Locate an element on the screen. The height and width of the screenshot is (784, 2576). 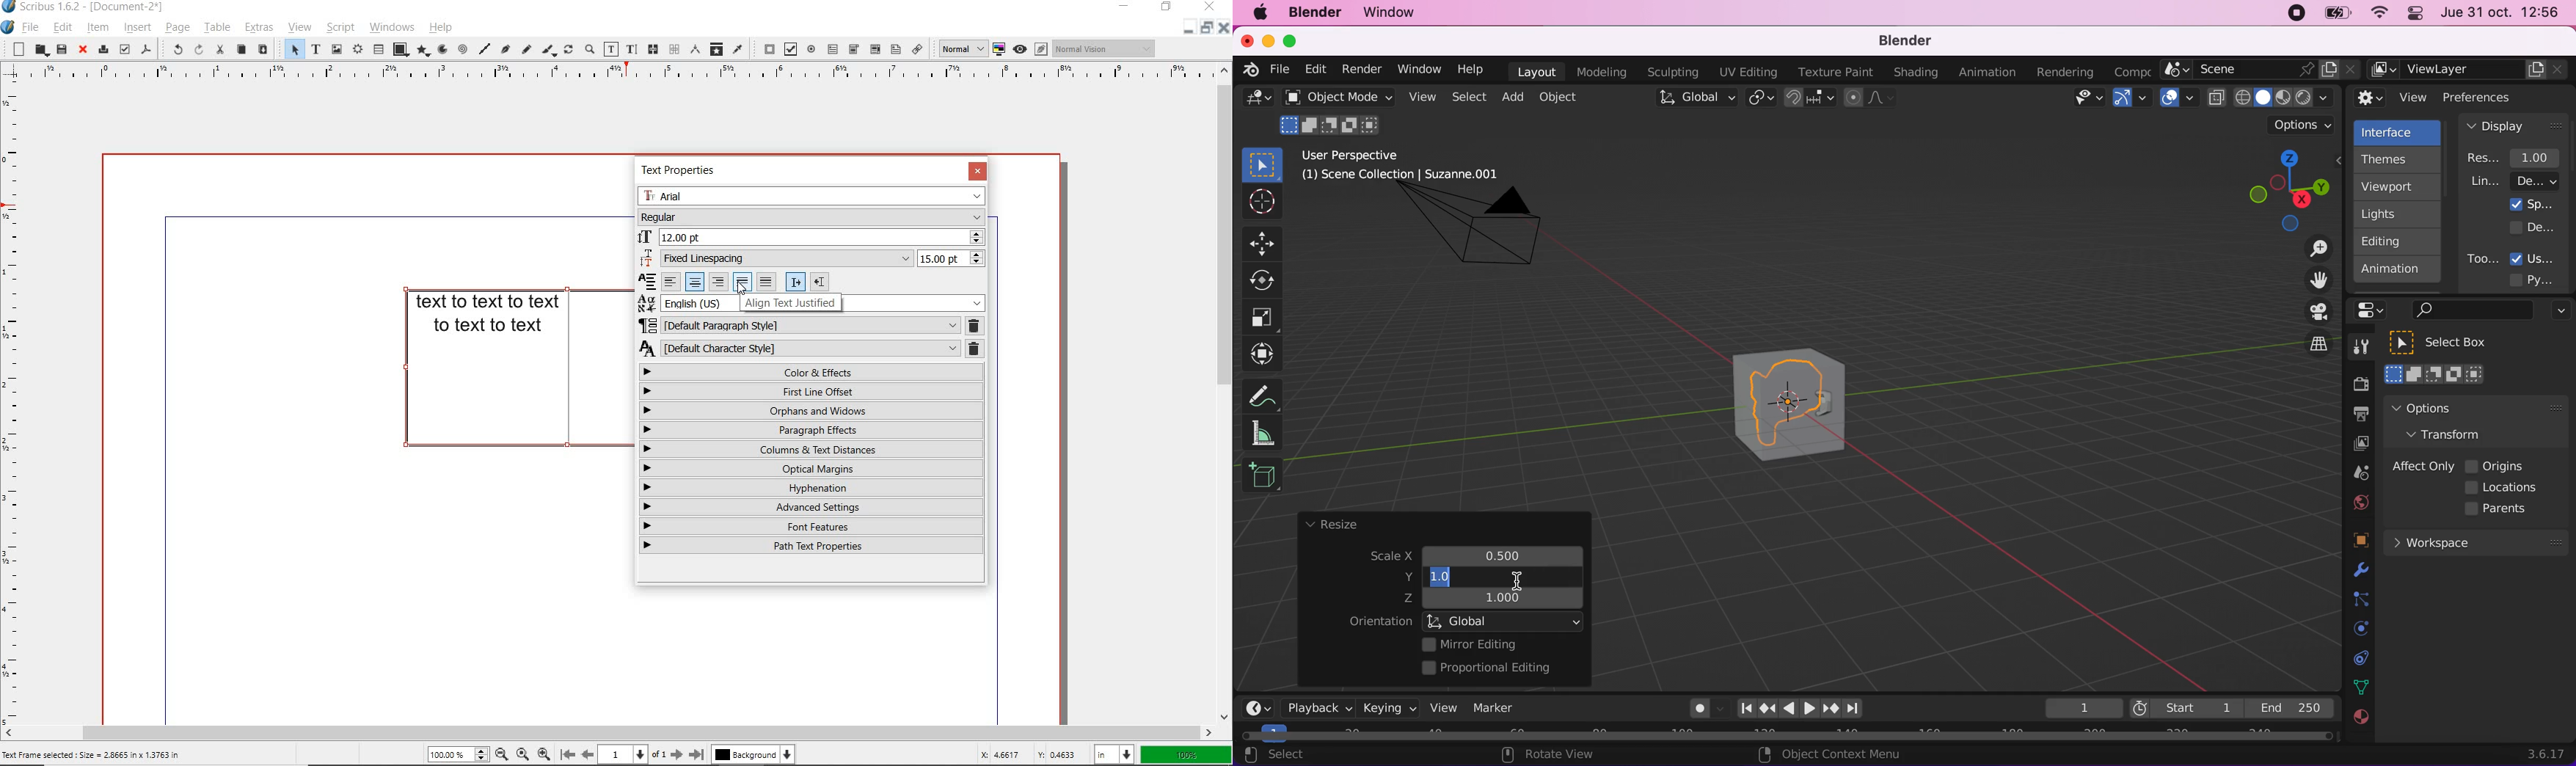
TEXT LANGUAGE is located at coordinates (812, 302).